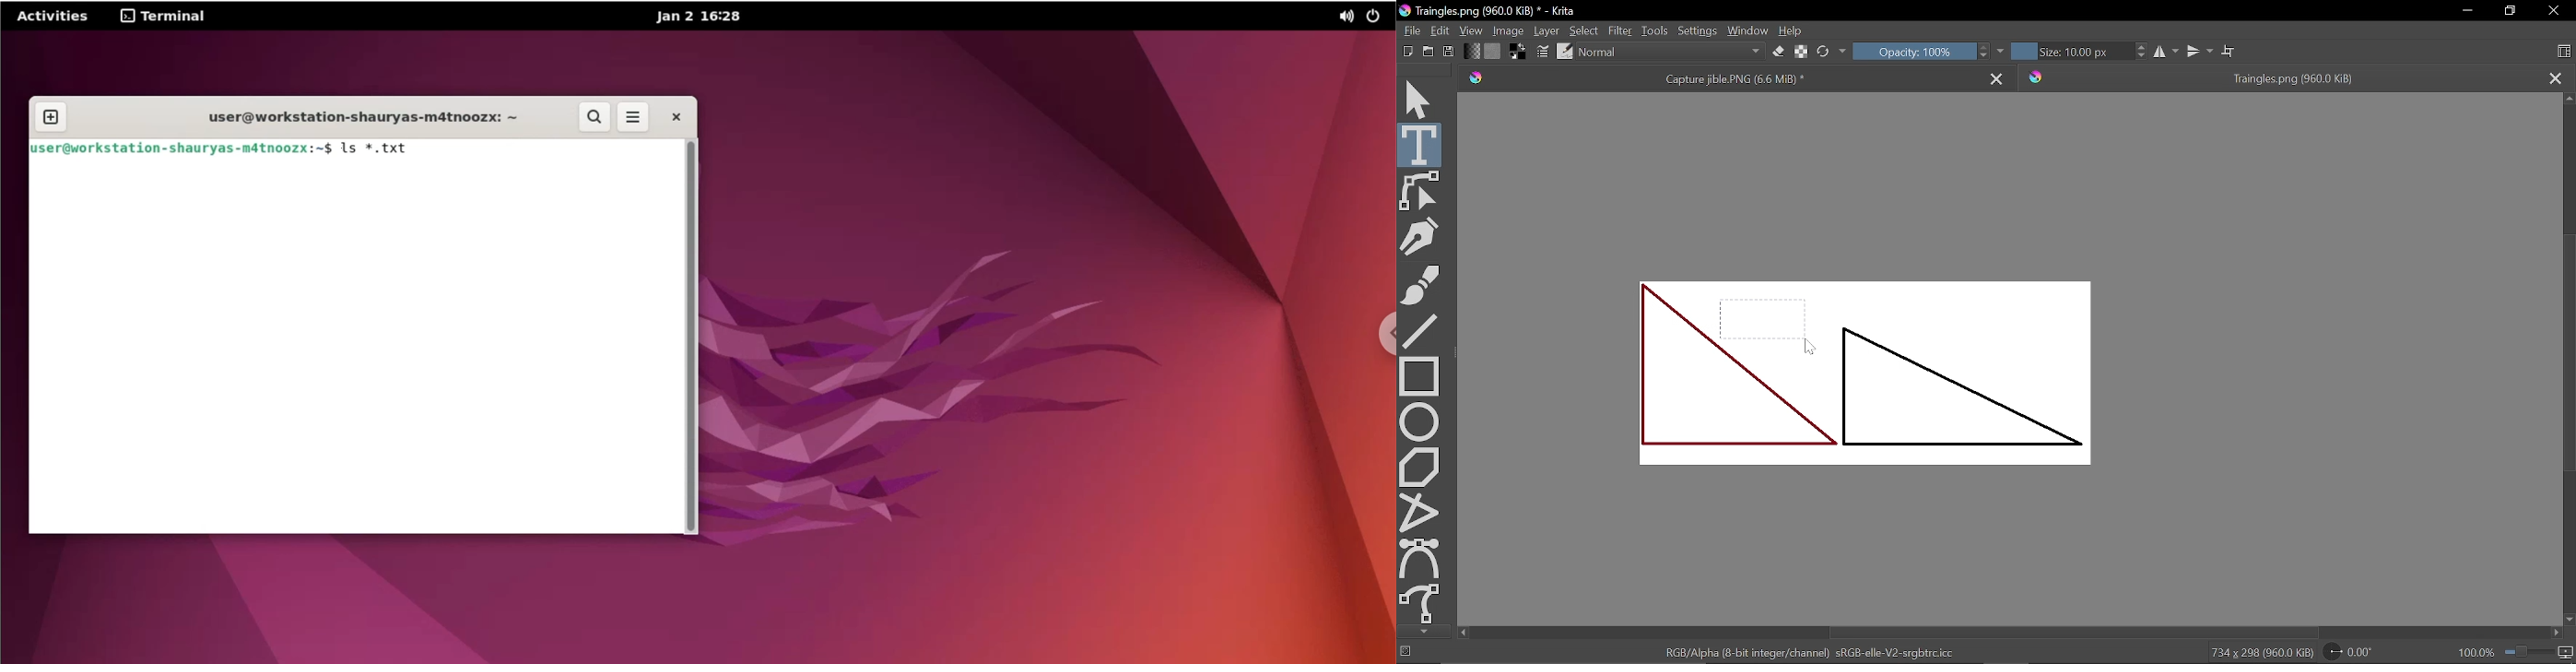  I want to click on Rotate, so click(2358, 653).